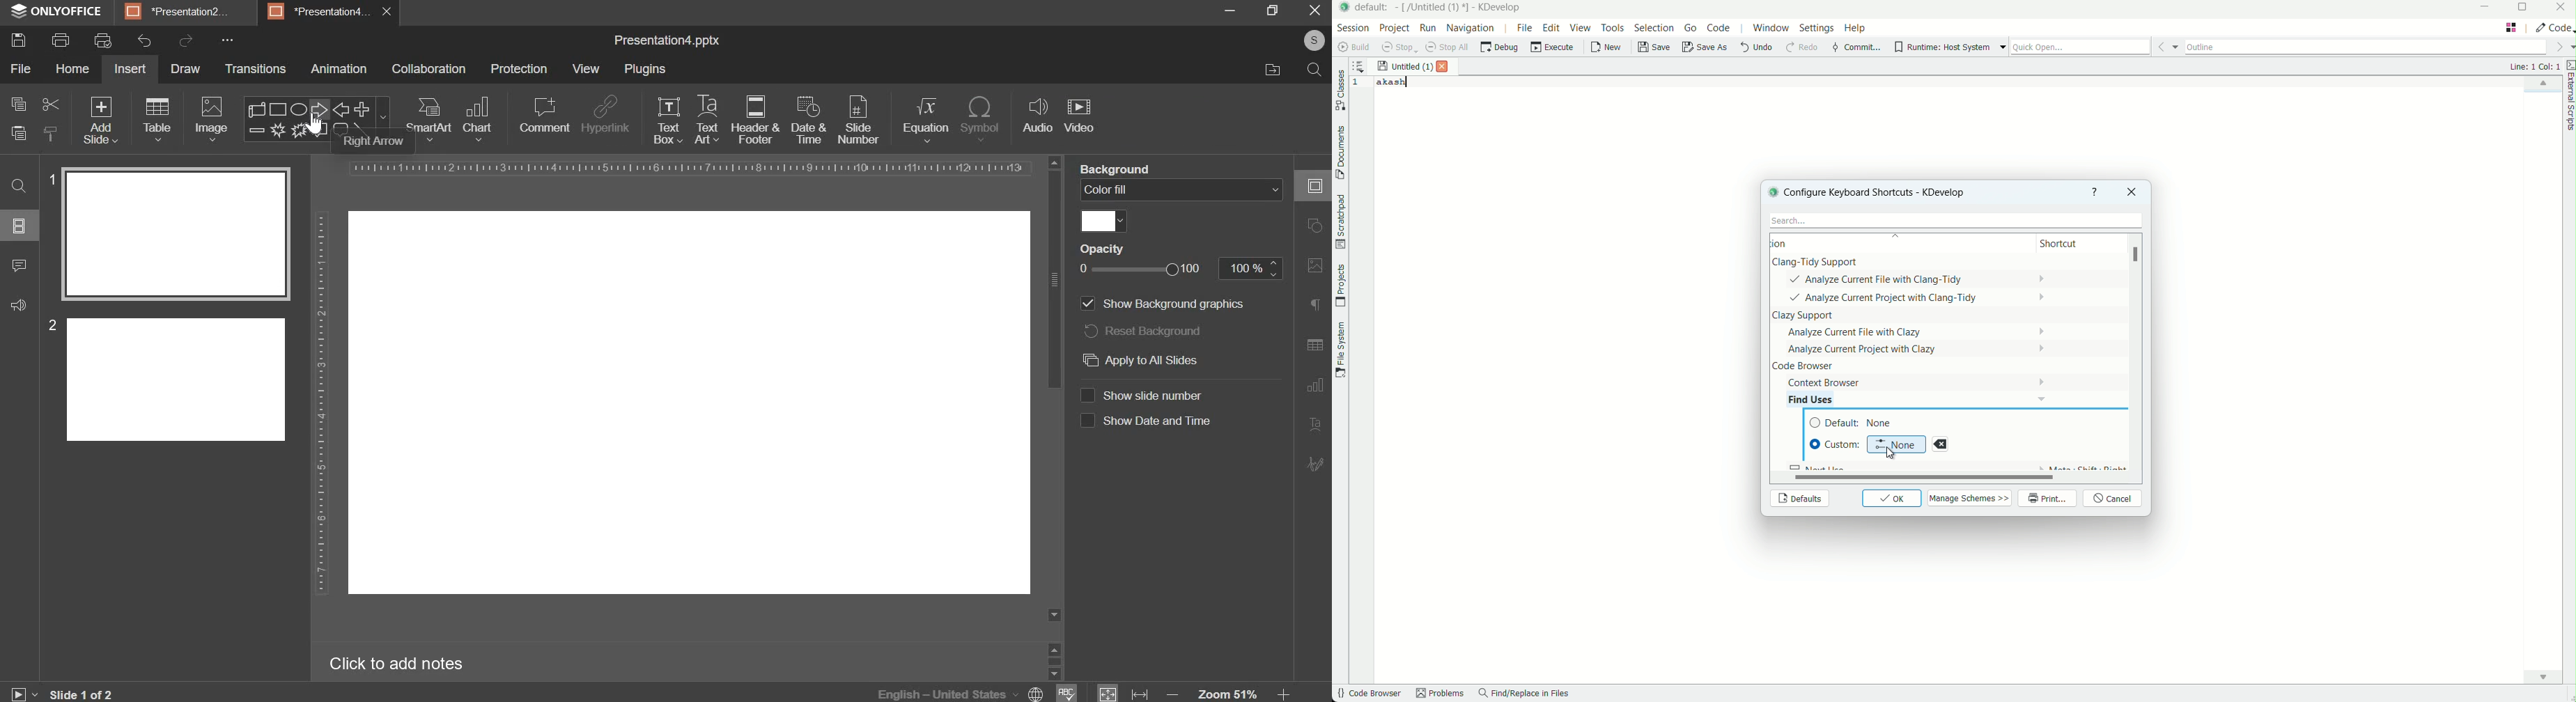 Image resolution: width=2576 pixels, height=728 pixels. I want to click on smart art, so click(430, 120).